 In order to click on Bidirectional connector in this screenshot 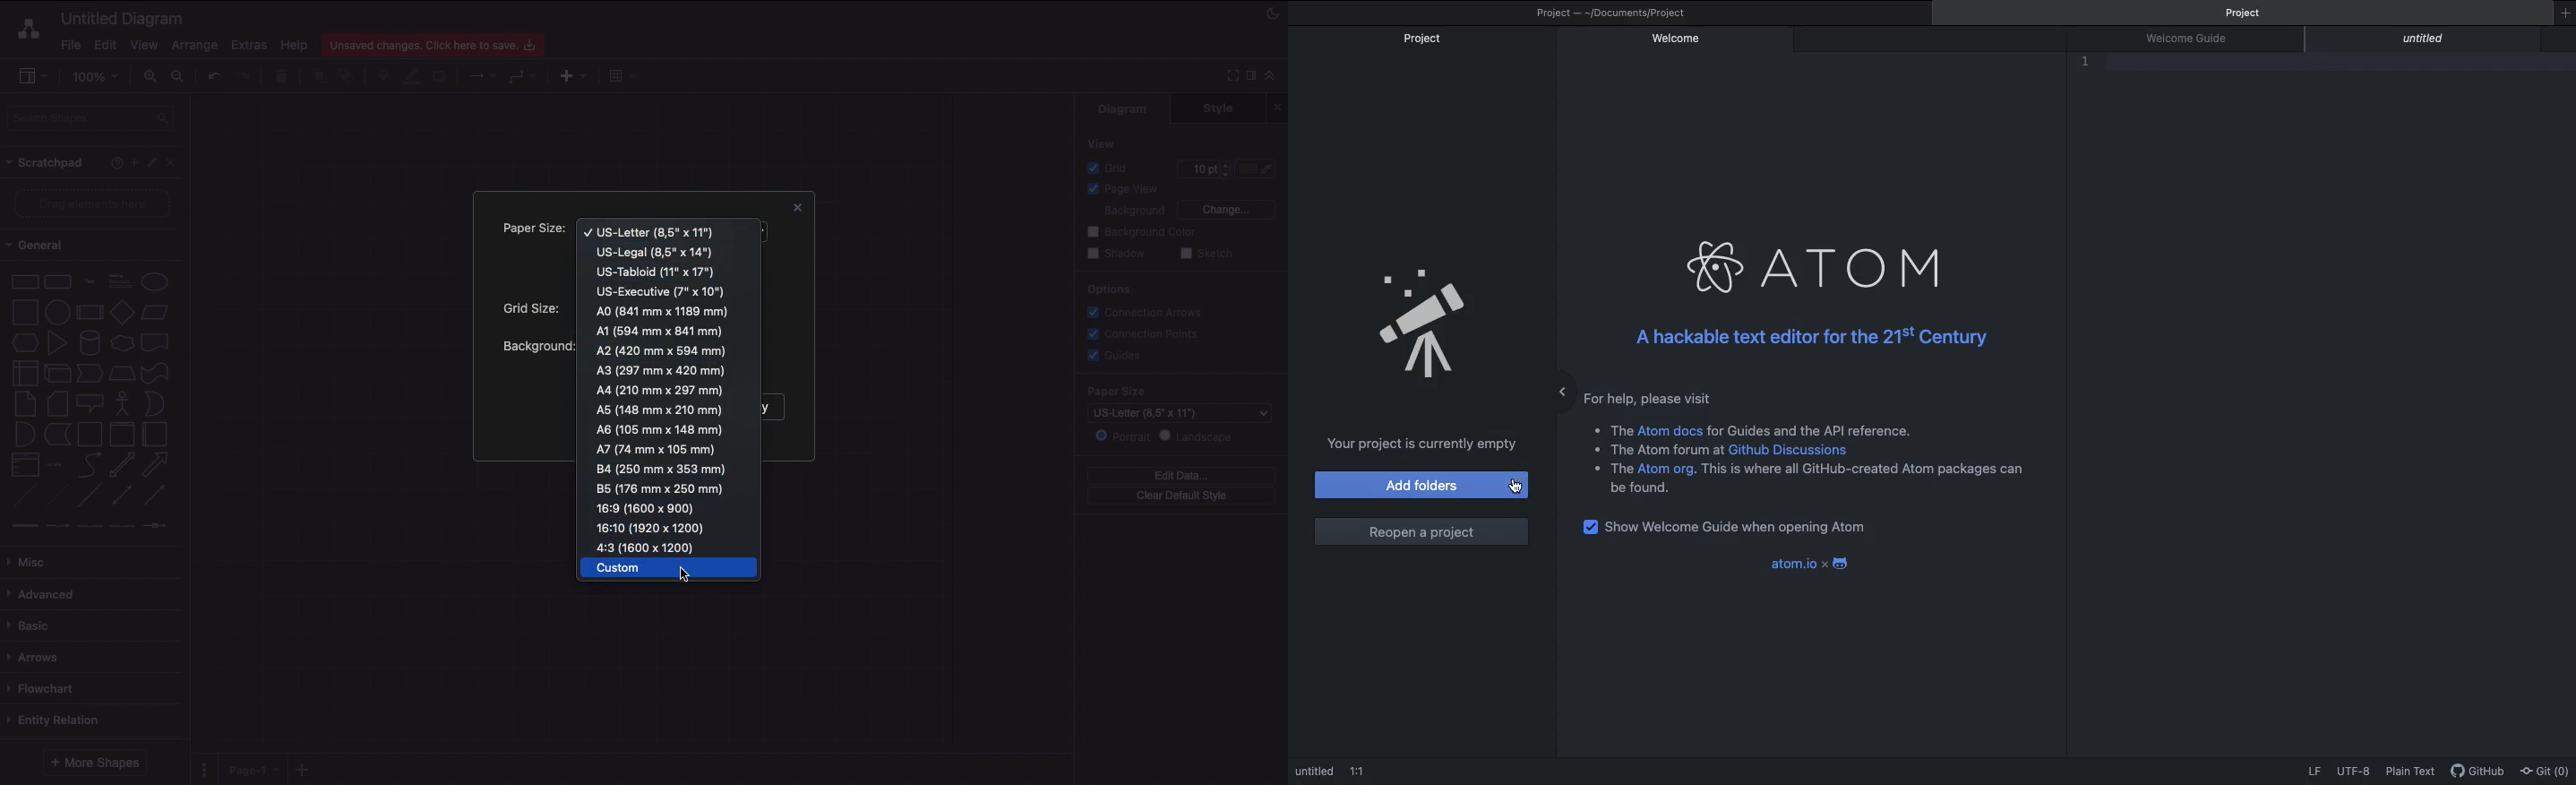, I will do `click(123, 496)`.